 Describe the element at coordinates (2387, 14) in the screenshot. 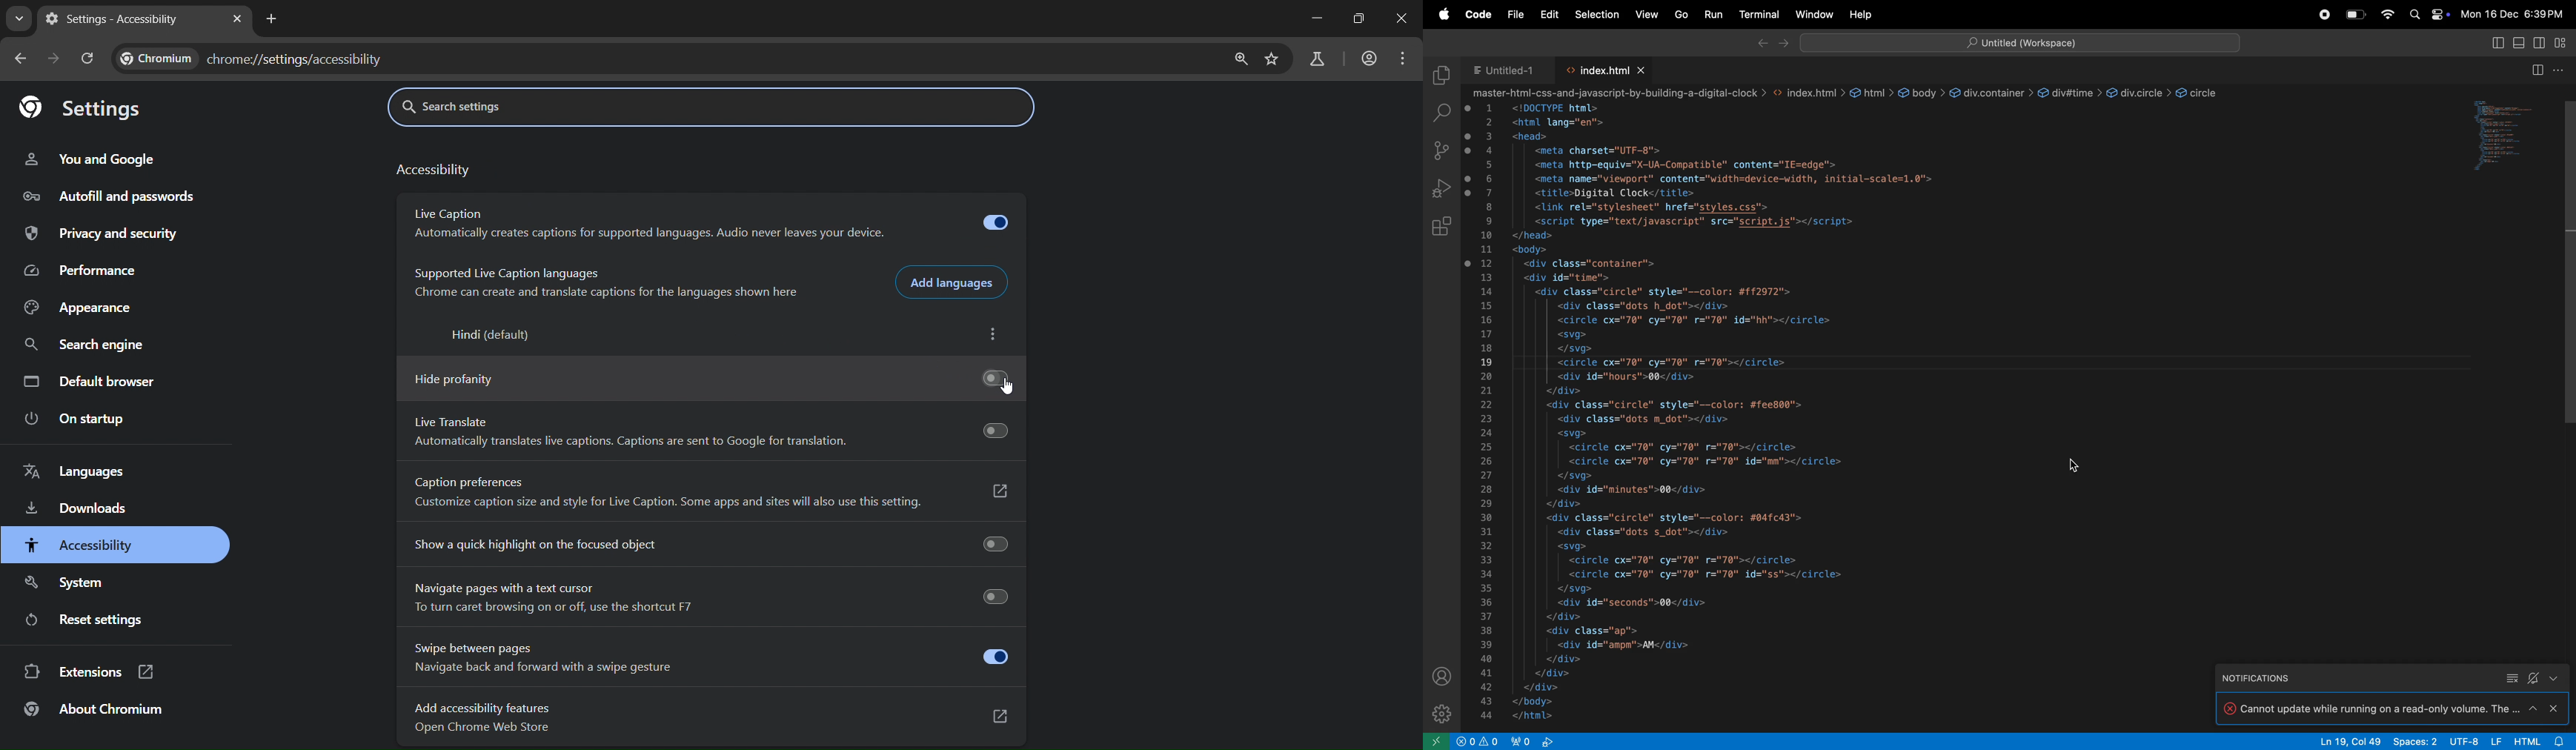

I see `wifi` at that location.